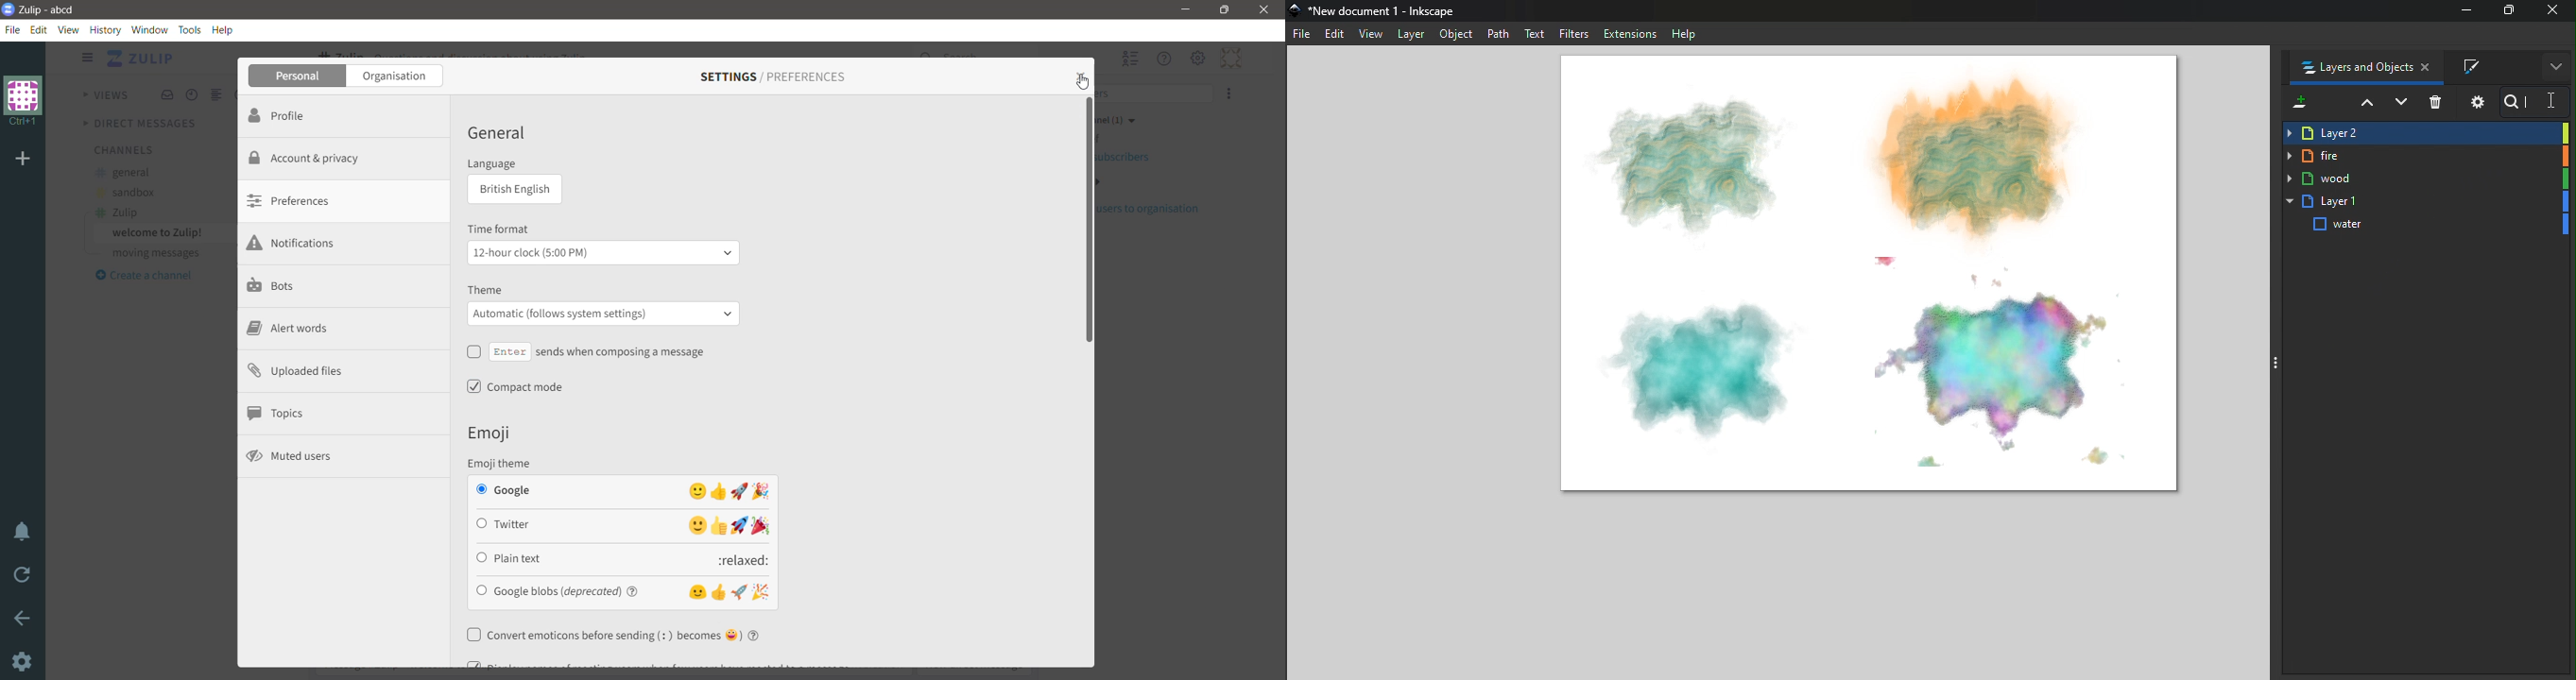  I want to click on minimize, so click(2468, 10).